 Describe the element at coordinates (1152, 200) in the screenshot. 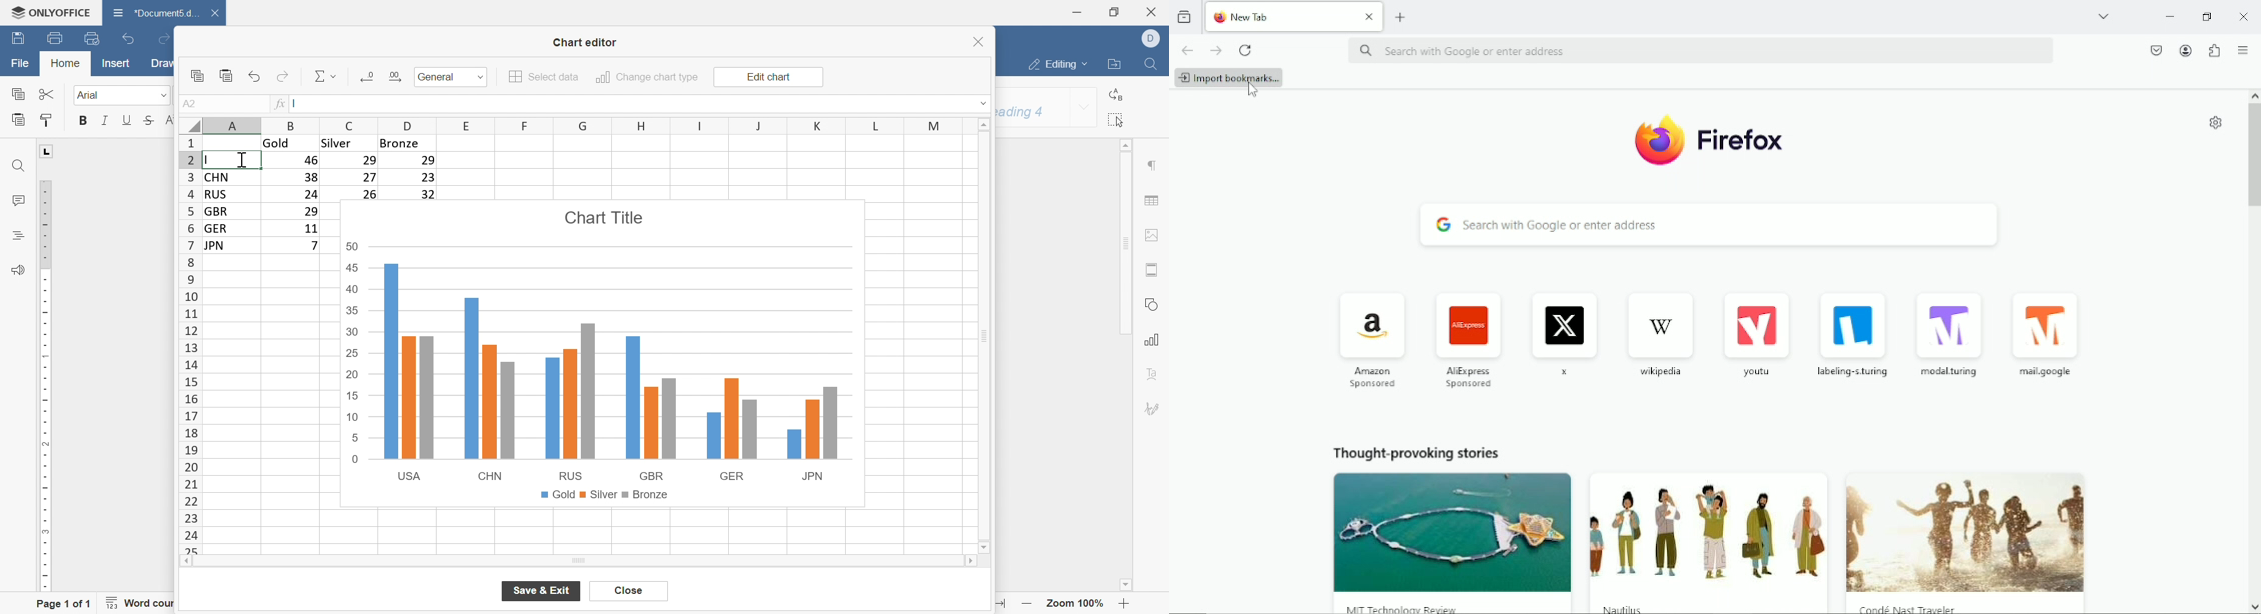

I see `table settings` at that location.